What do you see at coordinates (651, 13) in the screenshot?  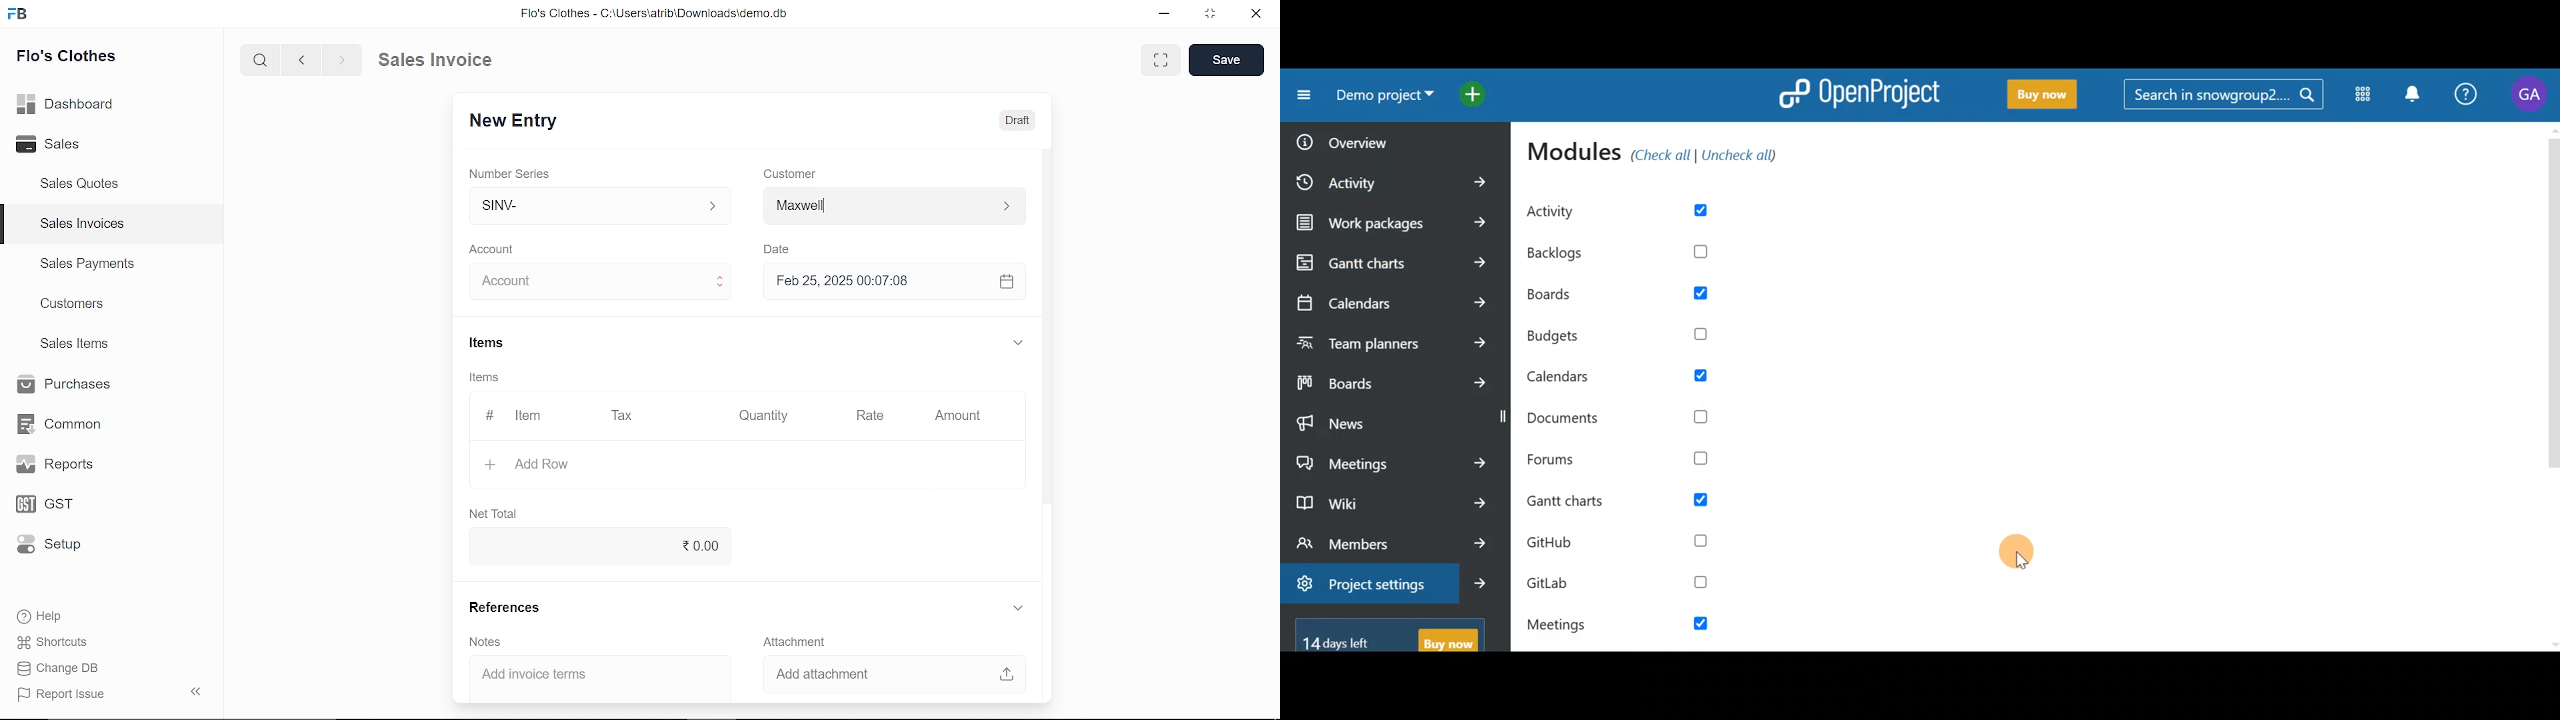 I see `Flo's Clothes - G:AUserslatribiDownloadsidemo.do` at bounding box center [651, 13].